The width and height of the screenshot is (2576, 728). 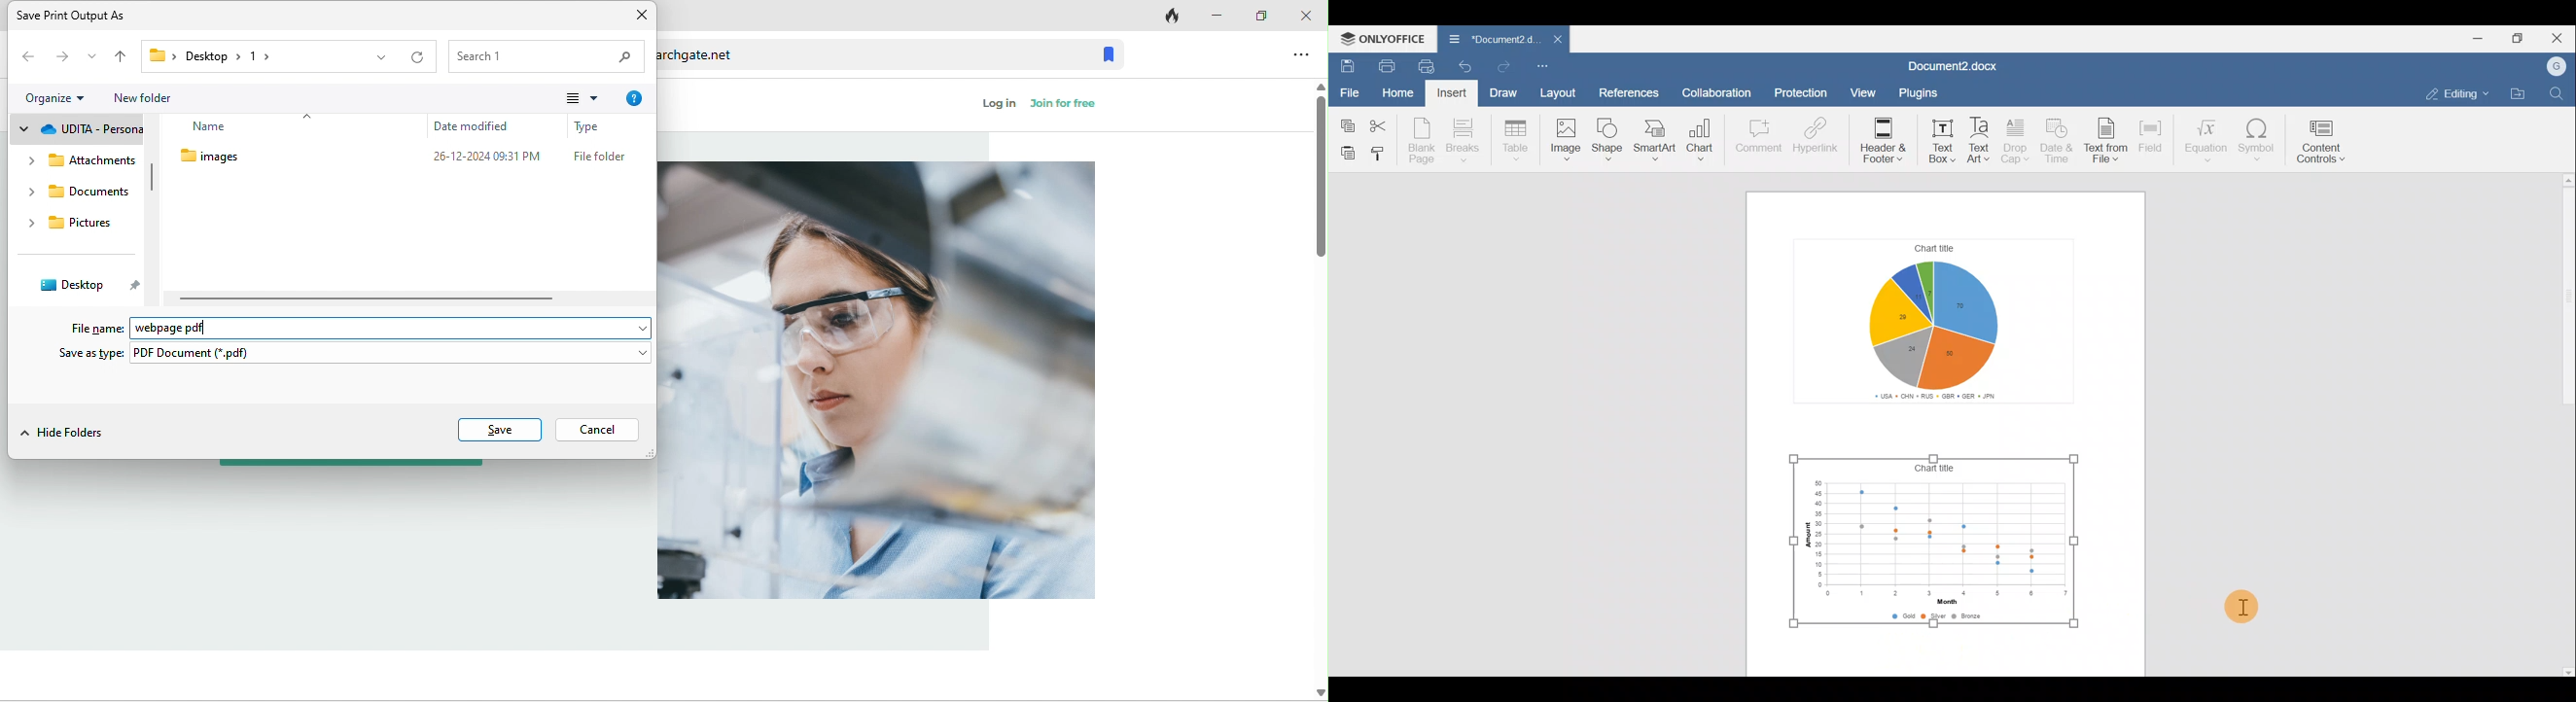 What do you see at coordinates (2108, 139) in the screenshot?
I see `Text from file` at bounding box center [2108, 139].